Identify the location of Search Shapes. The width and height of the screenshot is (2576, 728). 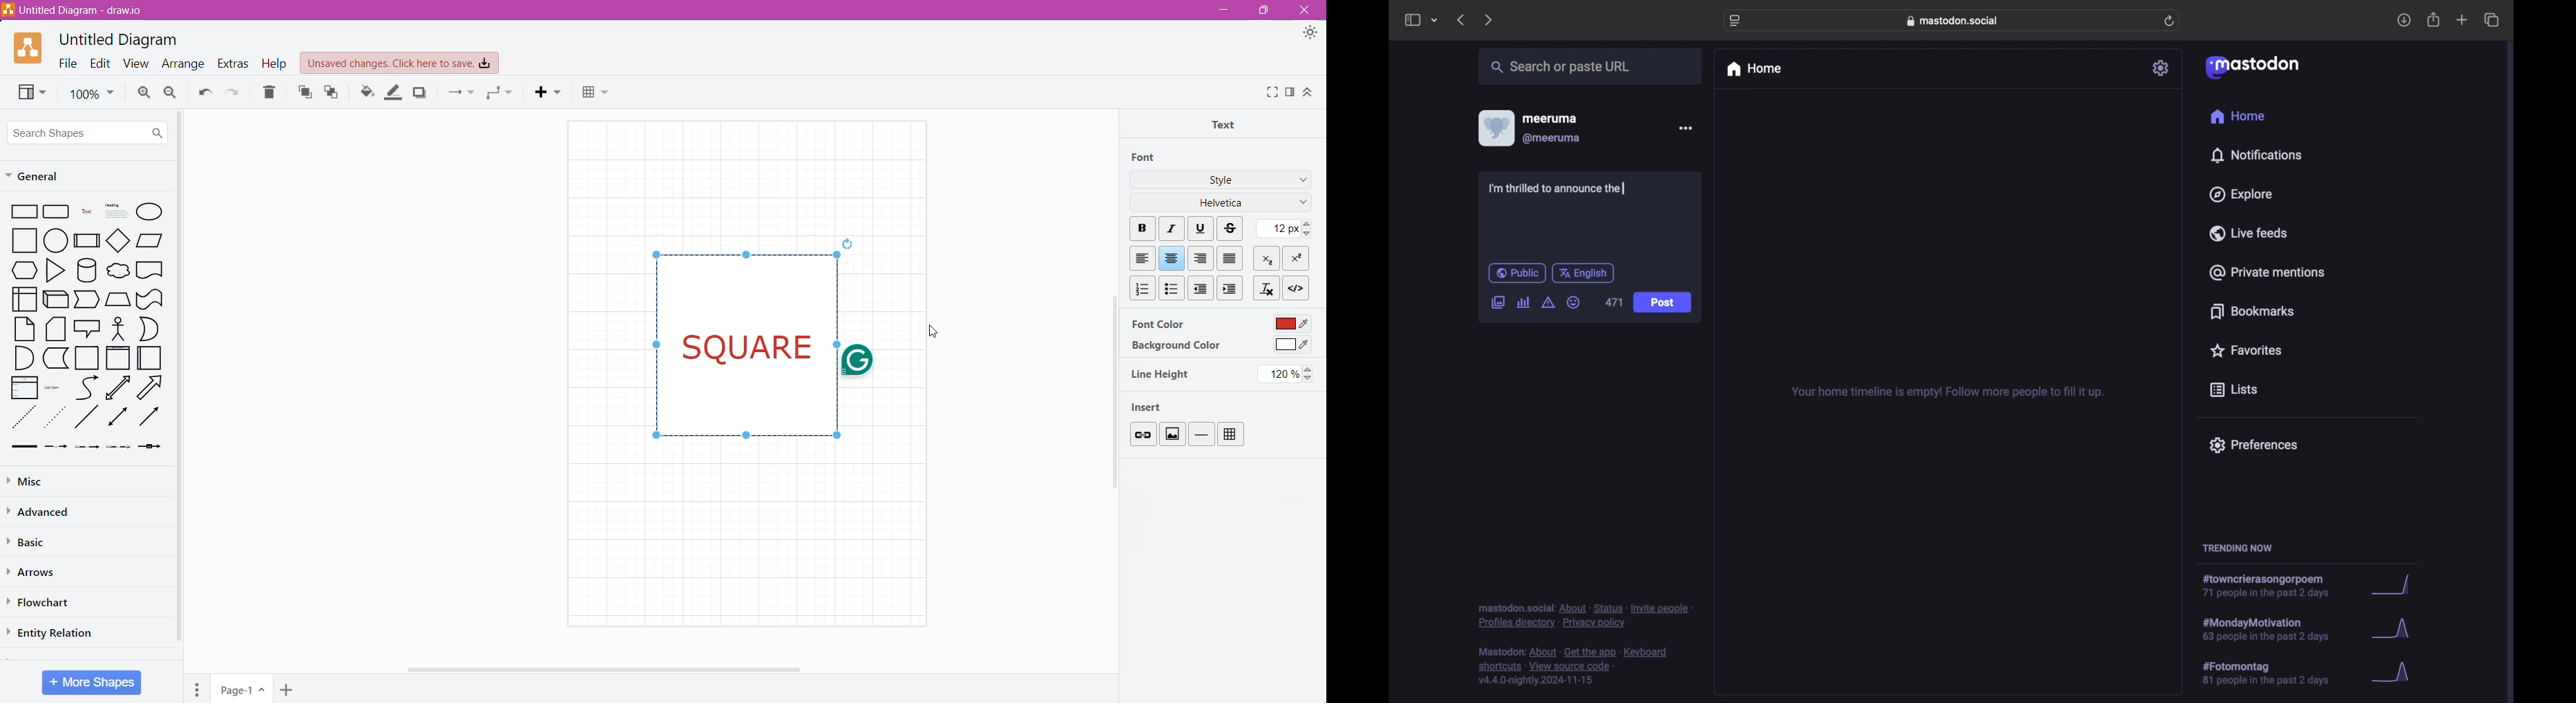
(87, 132).